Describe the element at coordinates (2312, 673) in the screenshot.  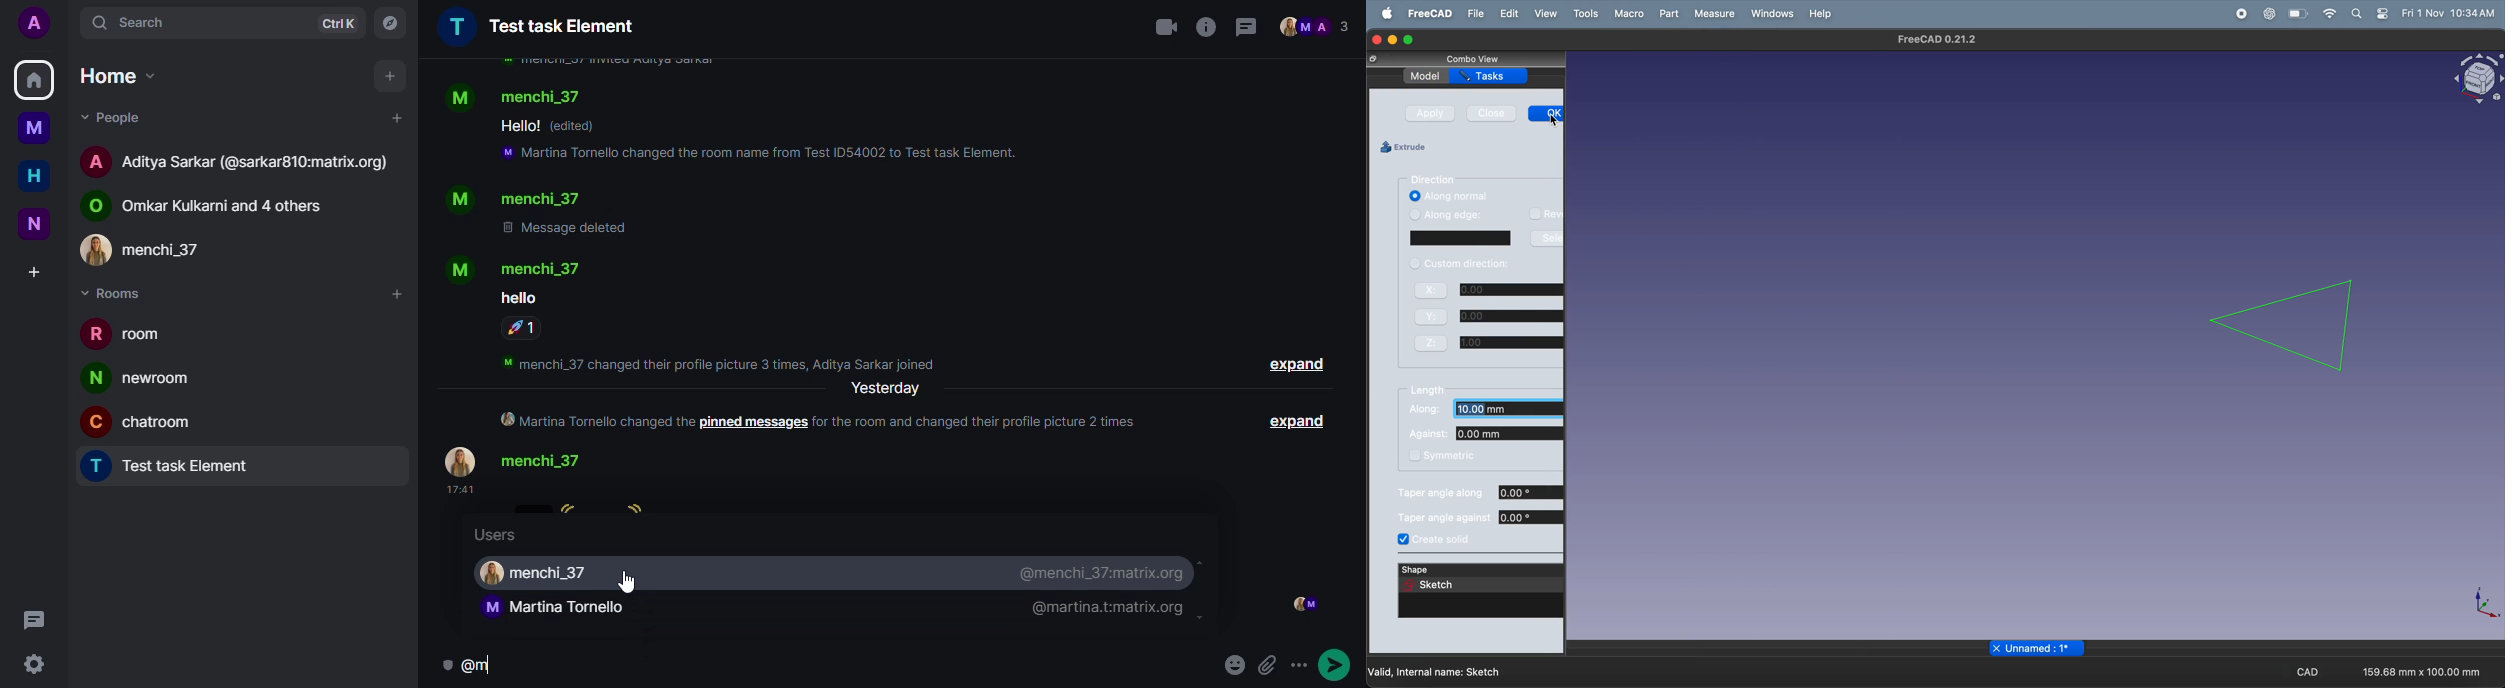
I see `cad` at that location.